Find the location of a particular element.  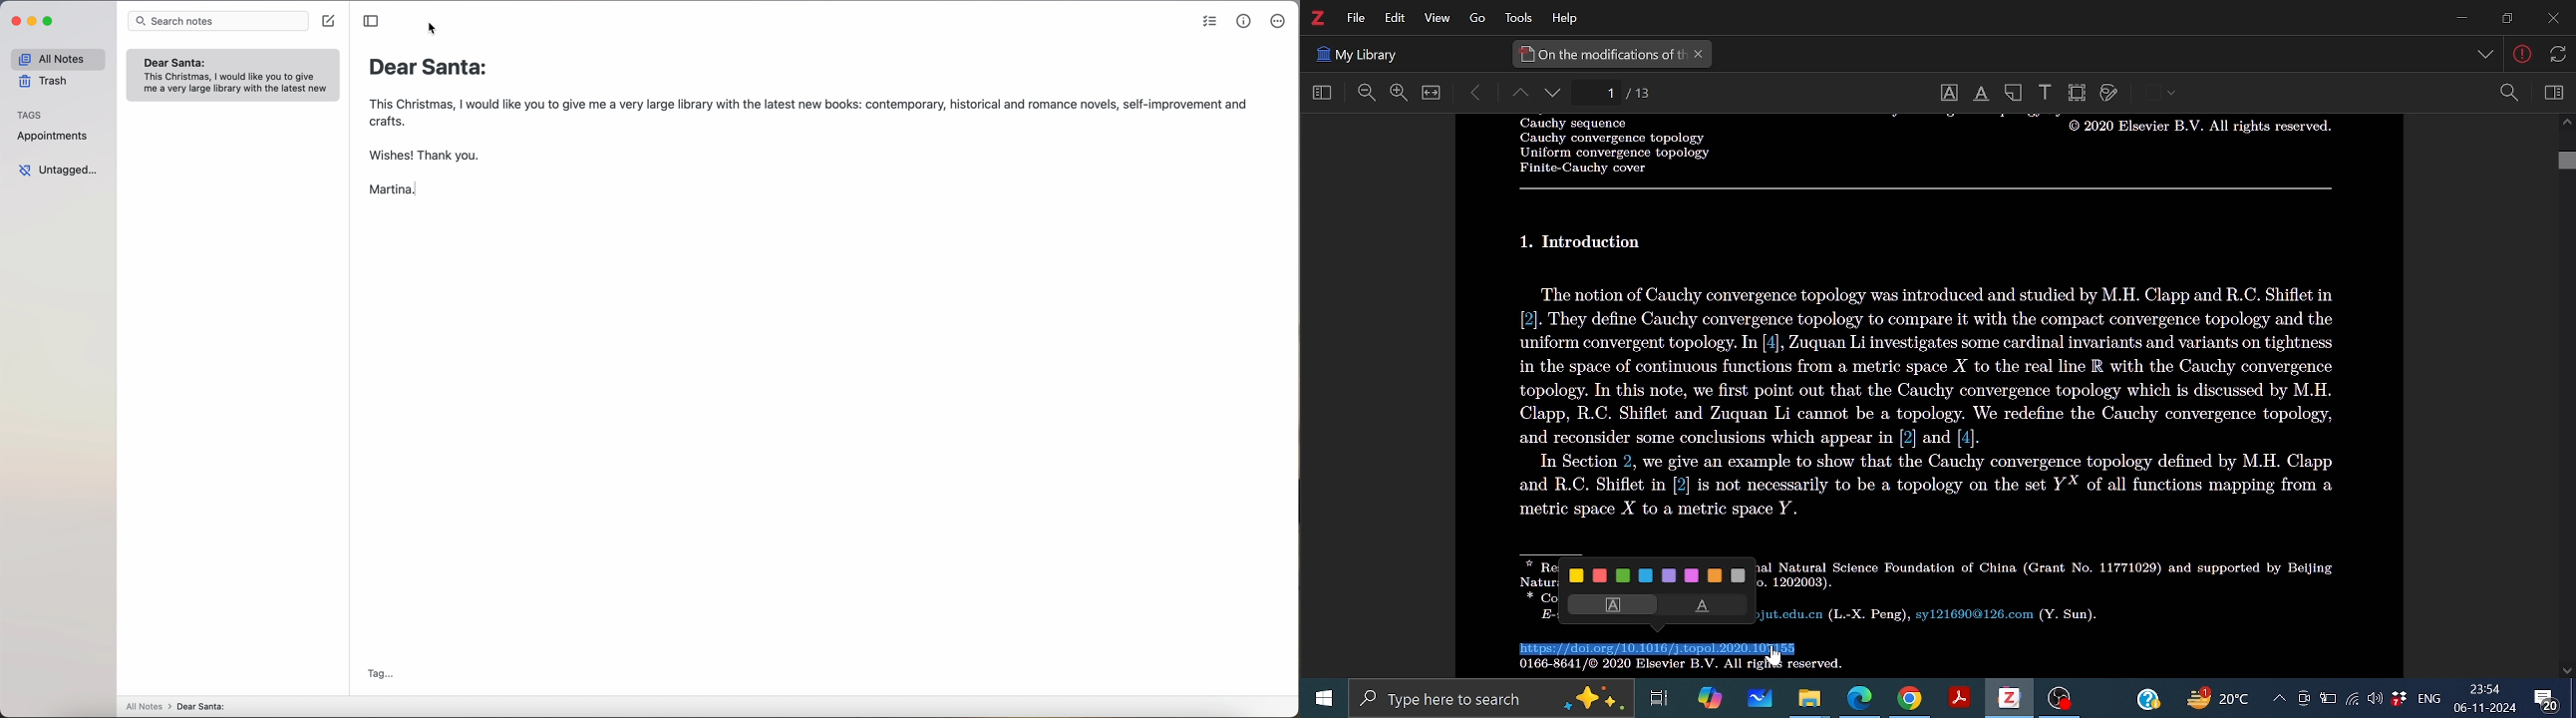

Zotero is located at coordinates (2008, 698).